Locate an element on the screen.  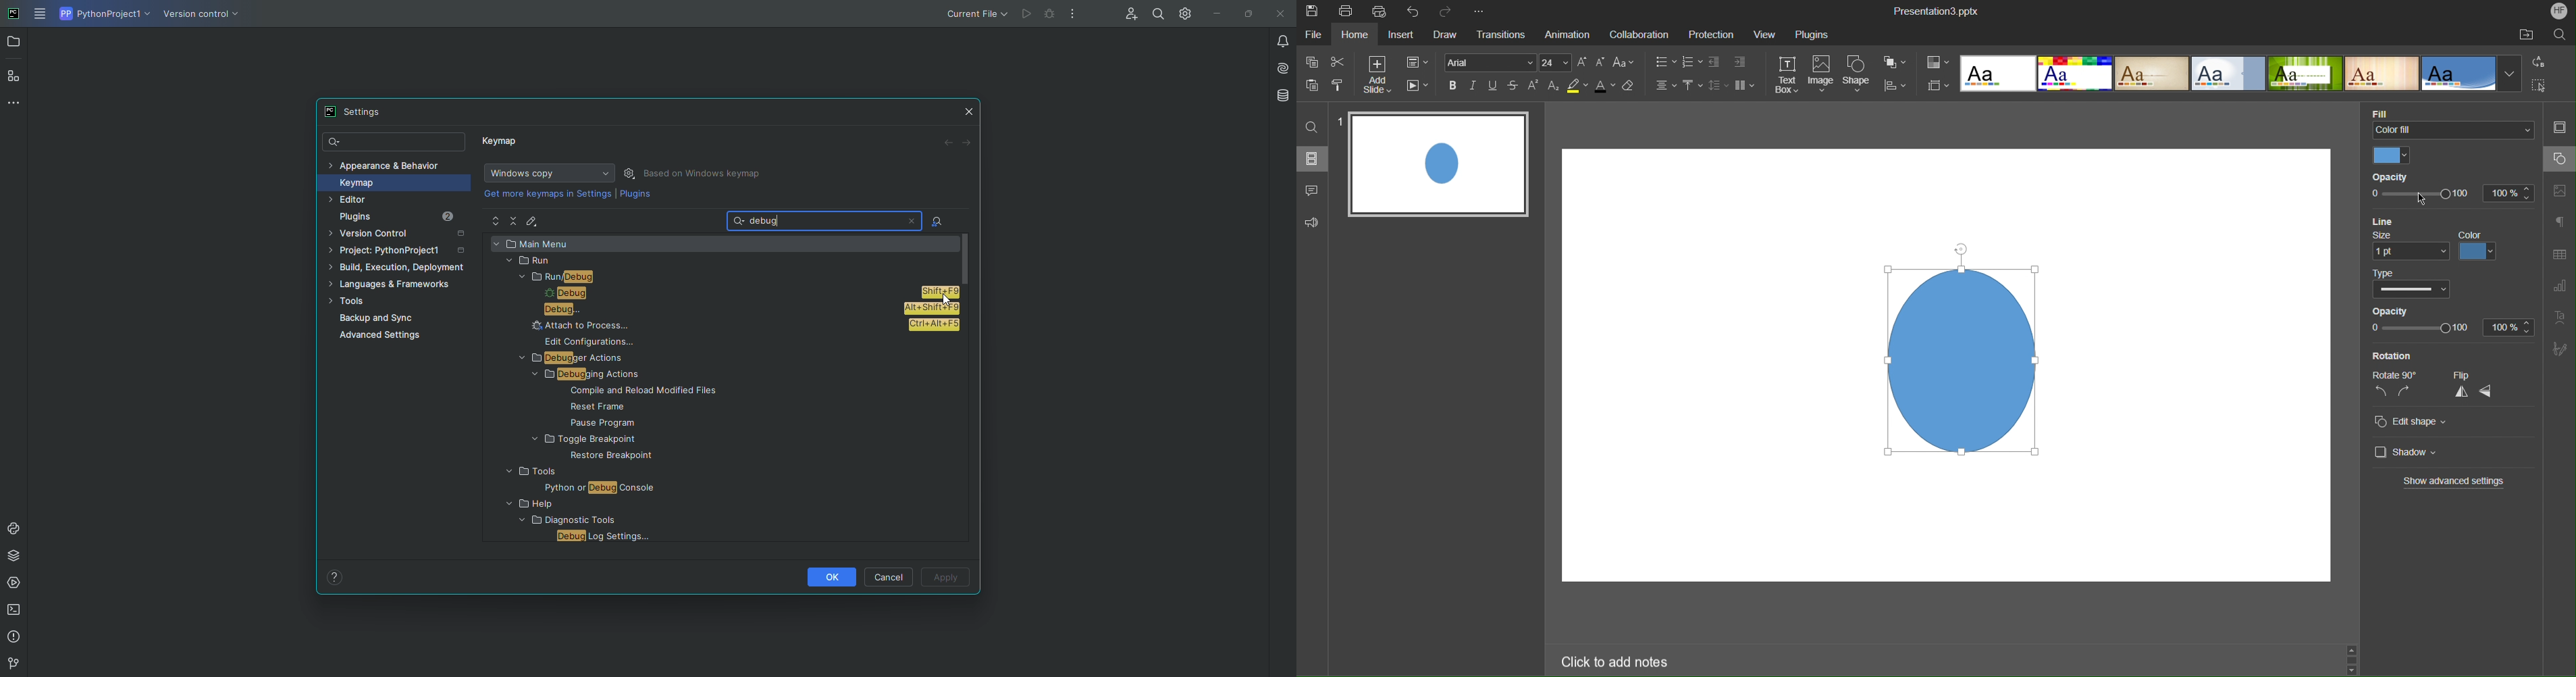
Templates is located at coordinates (2240, 73).